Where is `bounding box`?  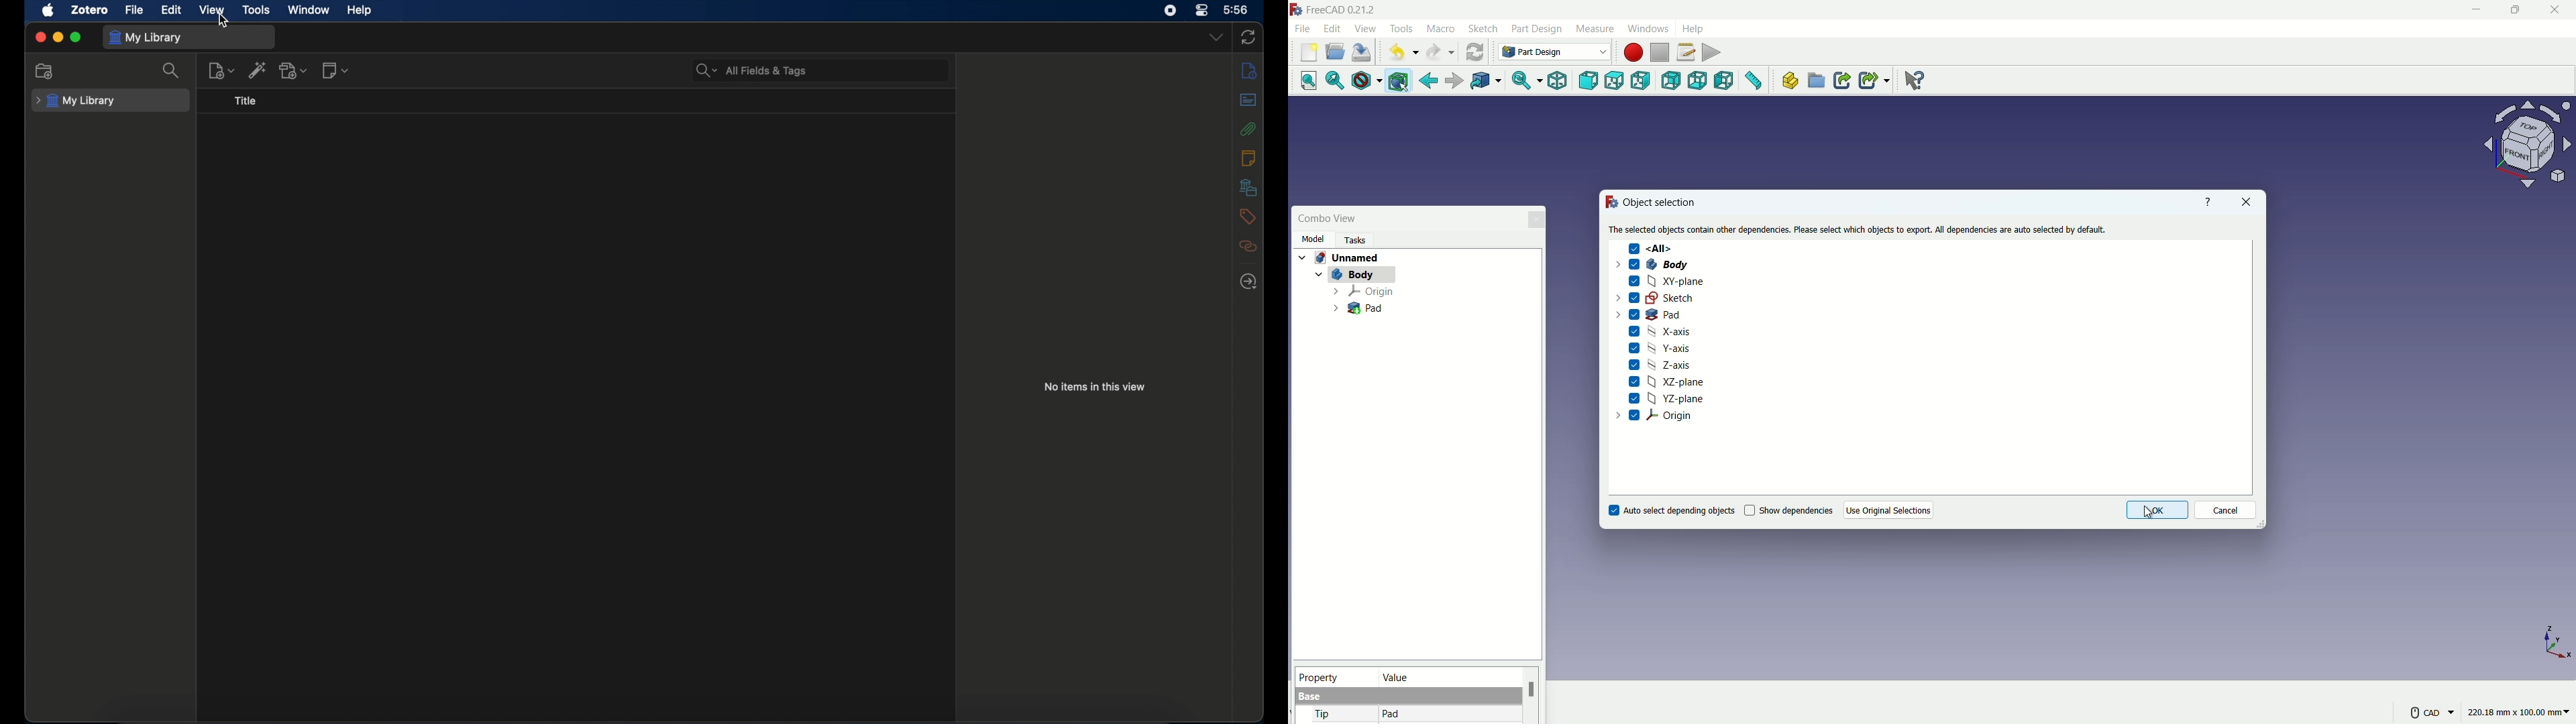
bounding box is located at coordinates (1400, 82).